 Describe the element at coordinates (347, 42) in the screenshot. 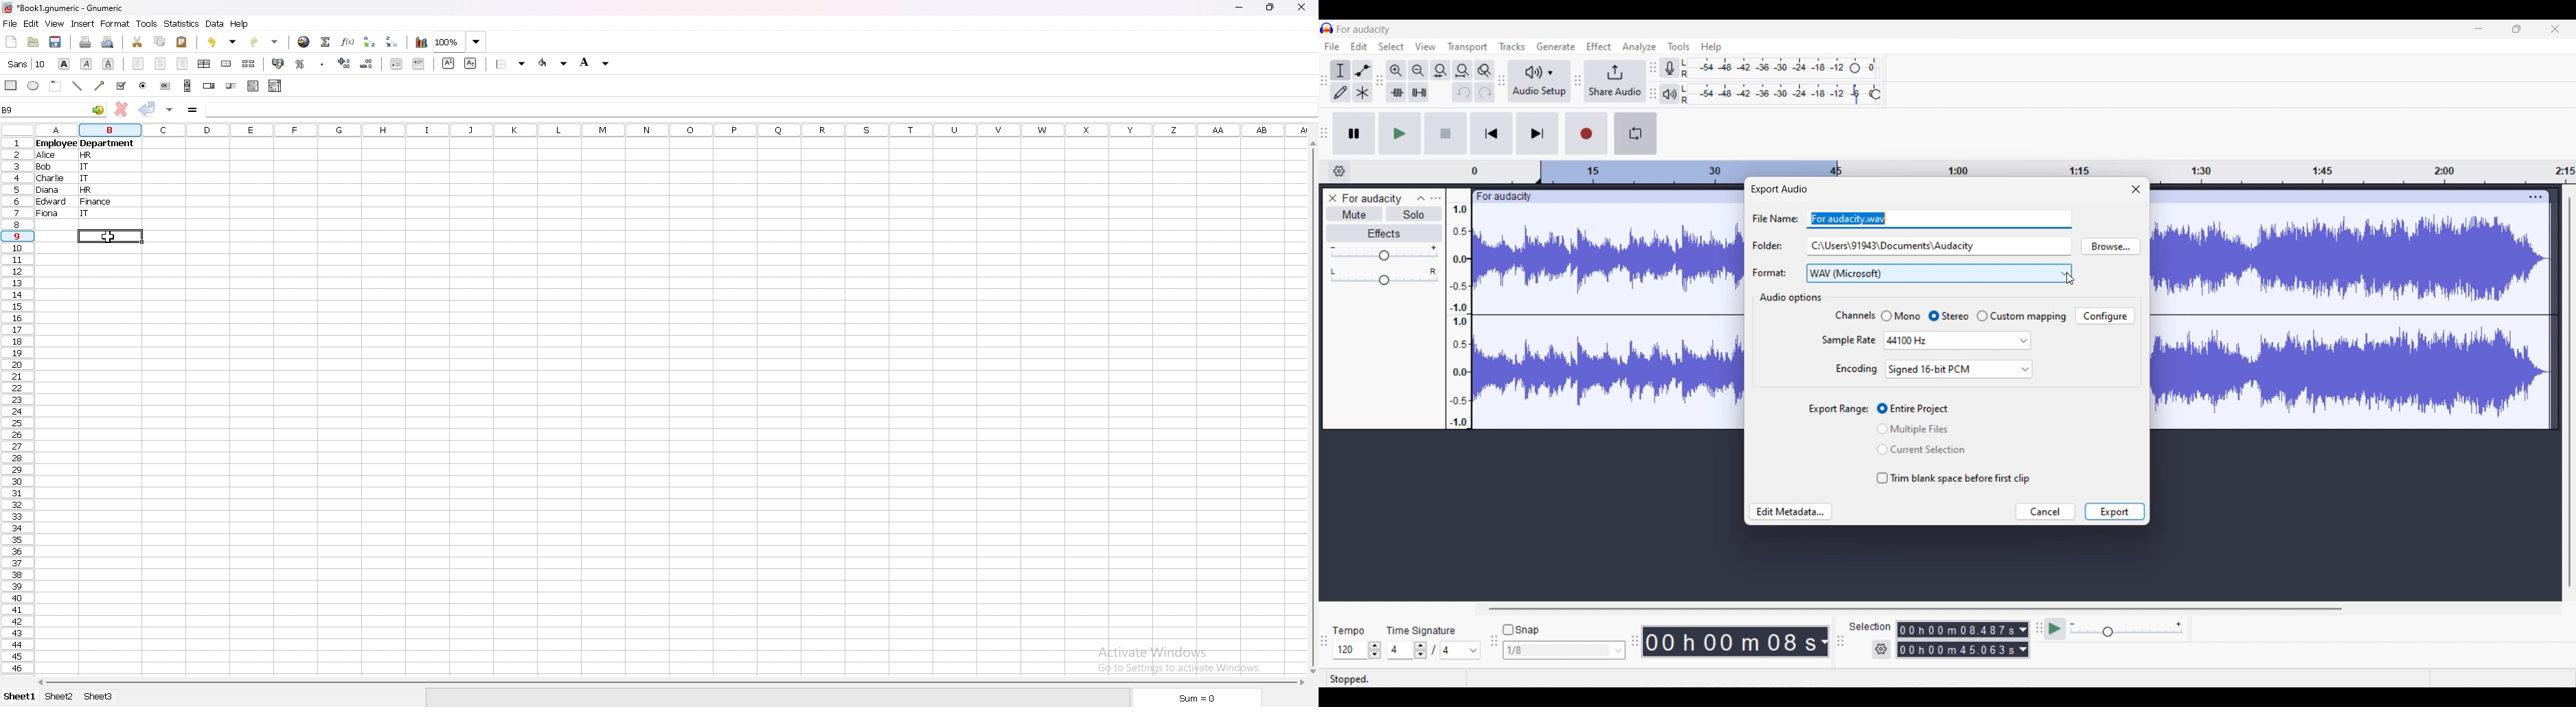

I see `function` at that location.